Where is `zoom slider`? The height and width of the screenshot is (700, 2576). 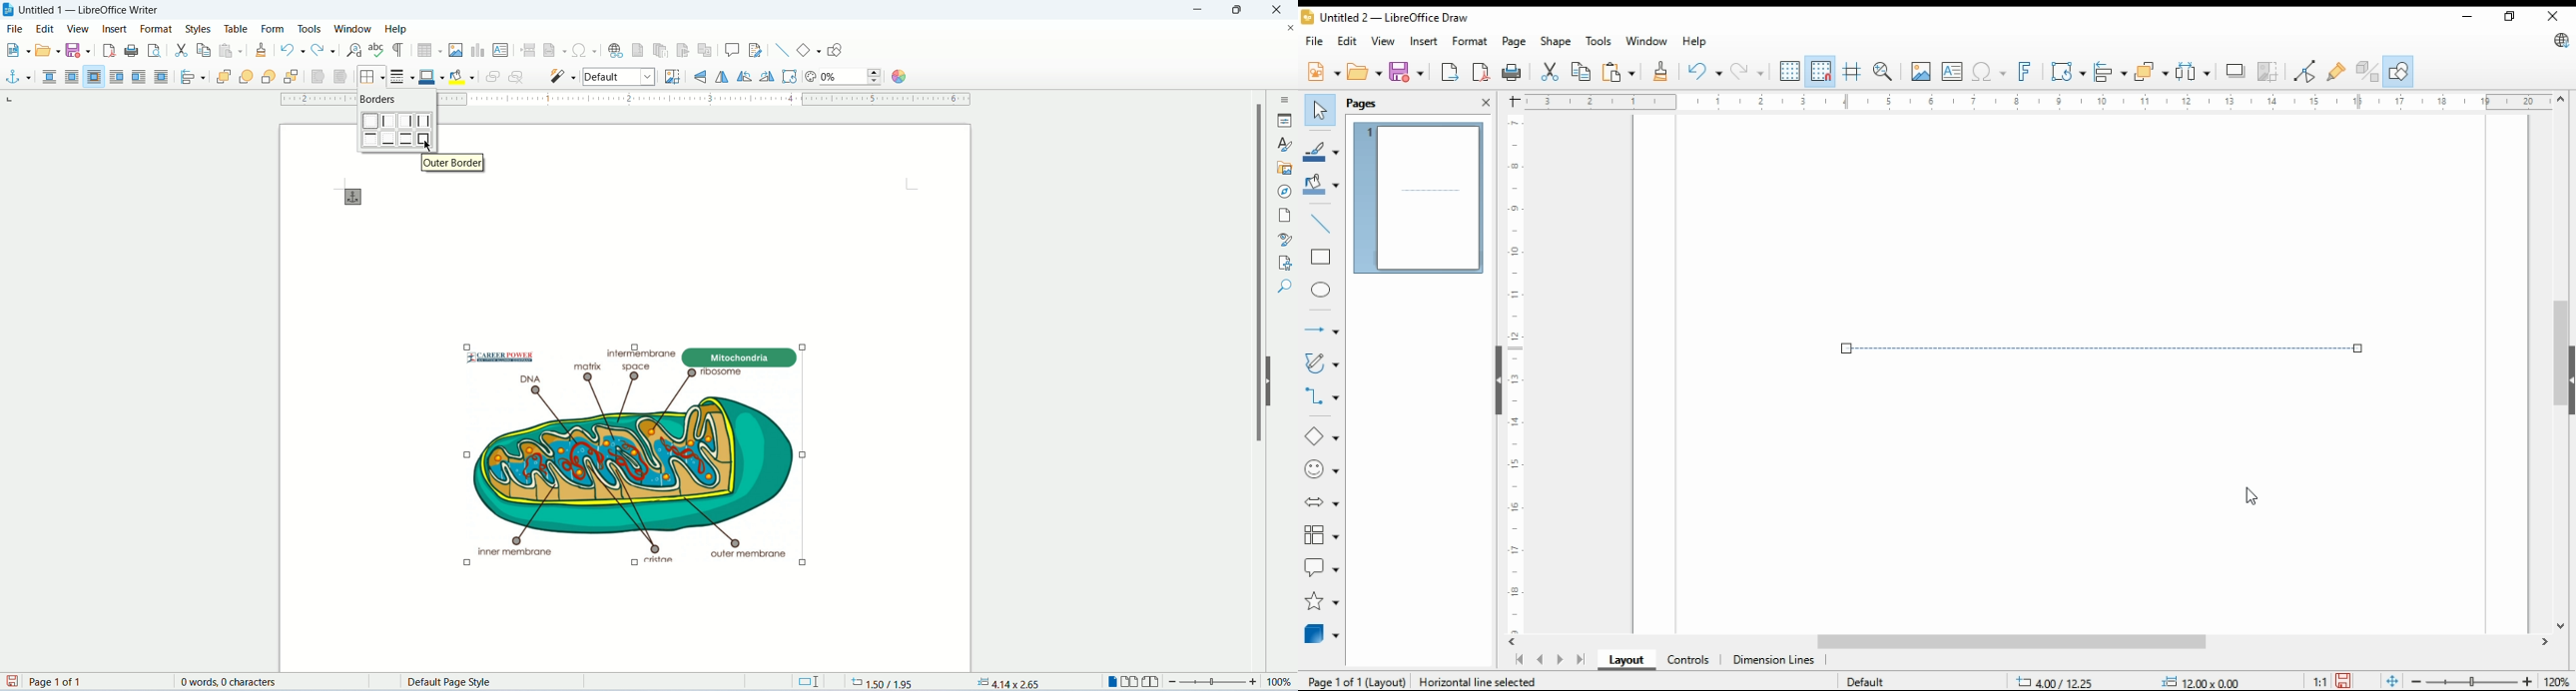 zoom slider is located at coordinates (2469, 681).